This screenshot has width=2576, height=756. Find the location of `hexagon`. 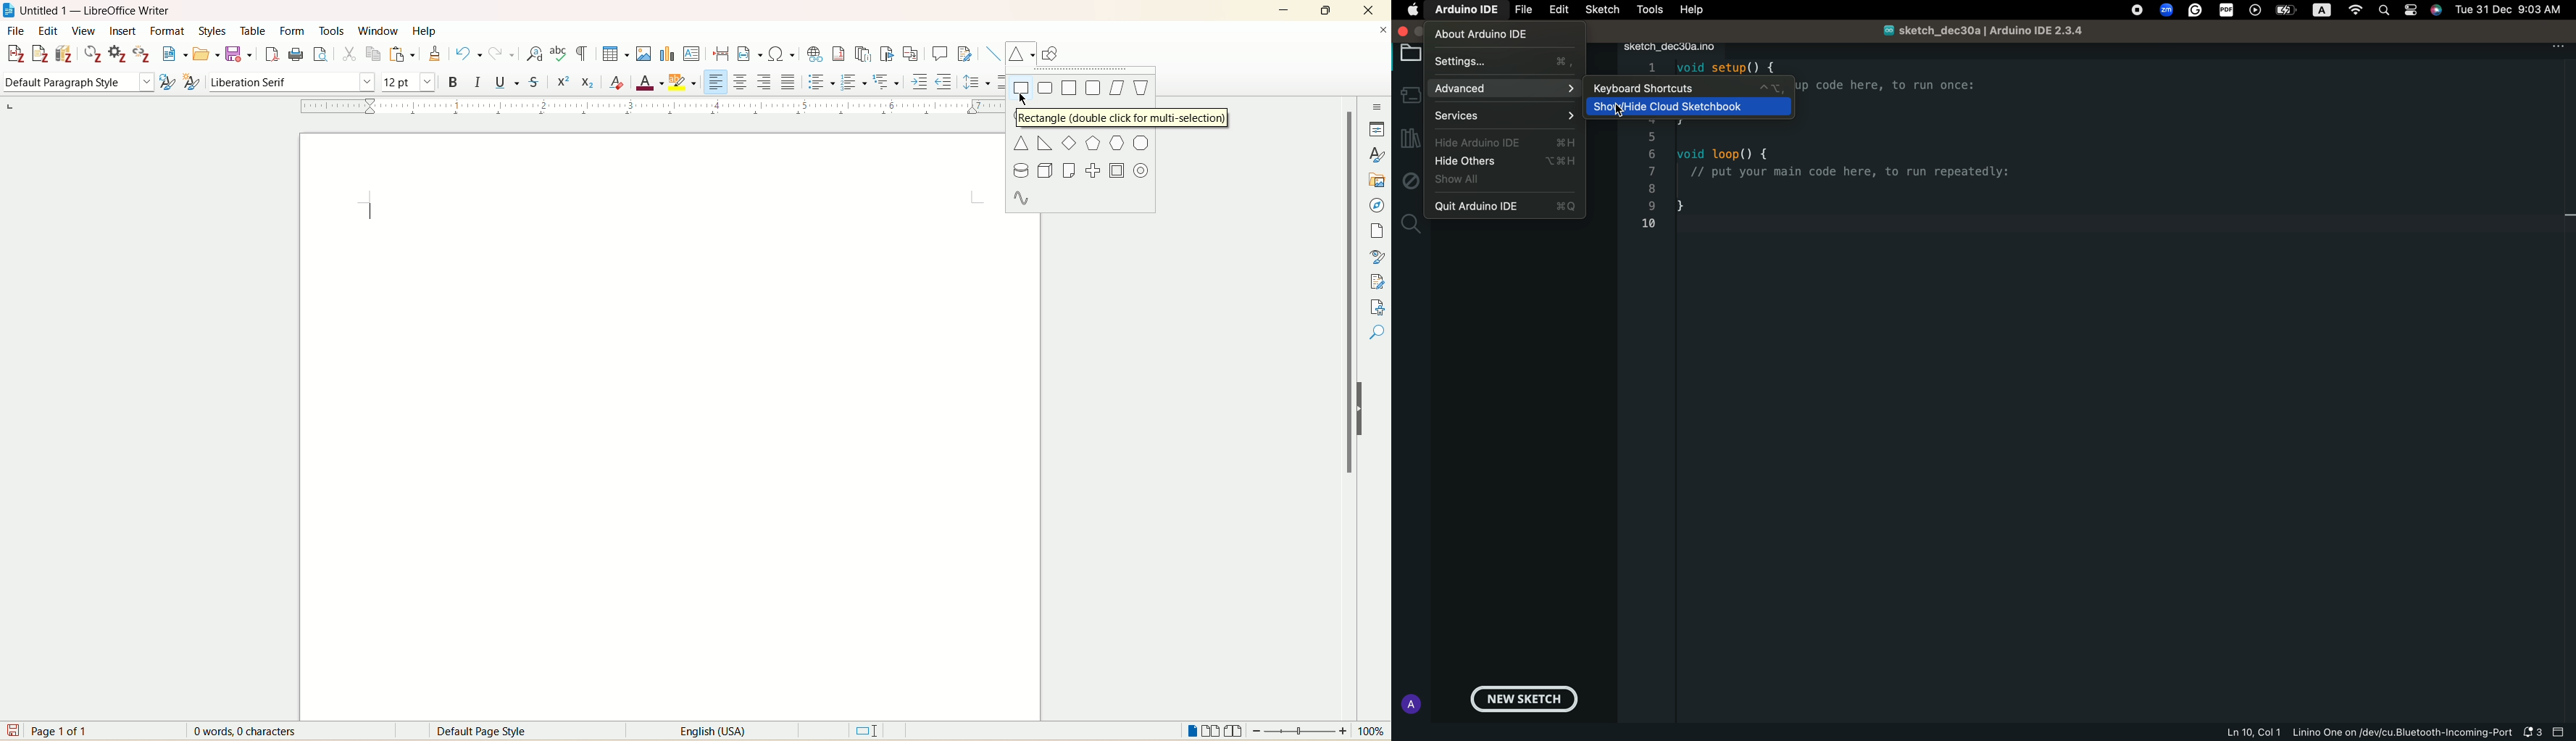

hexagon is located at coordinates (1118, 143).